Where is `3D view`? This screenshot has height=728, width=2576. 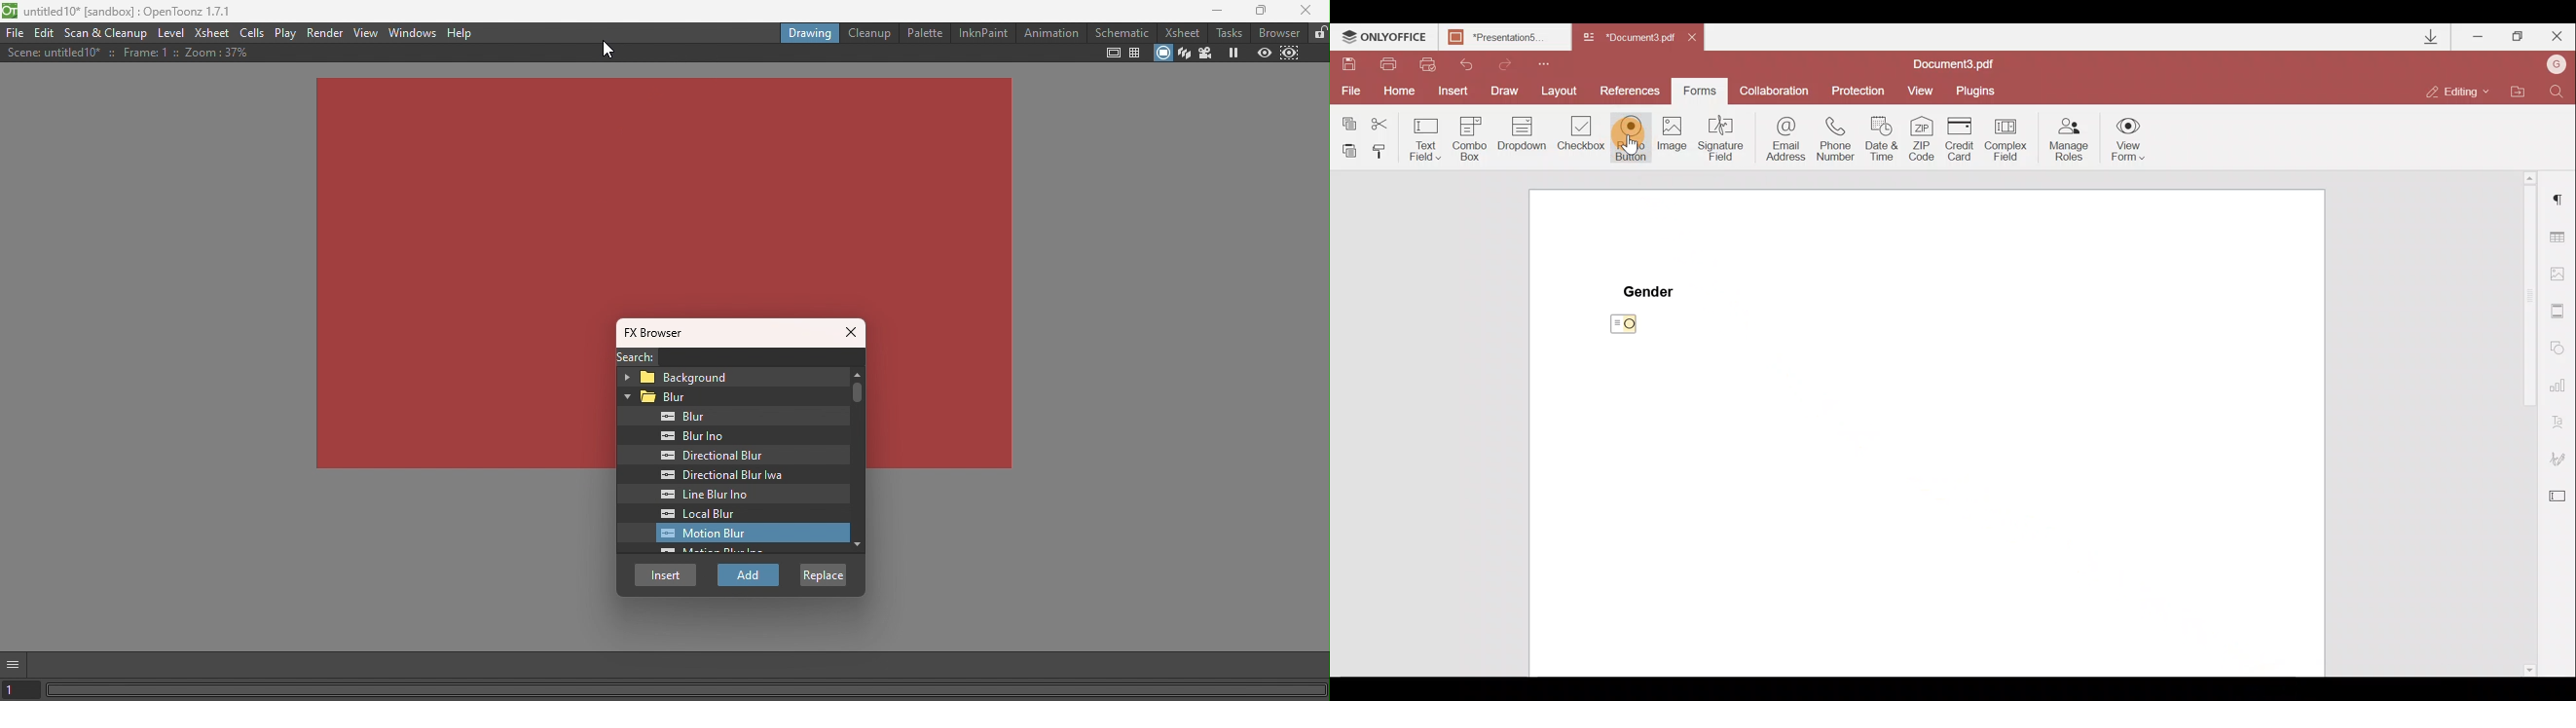
3D view is located at coordinates (1185, 52).